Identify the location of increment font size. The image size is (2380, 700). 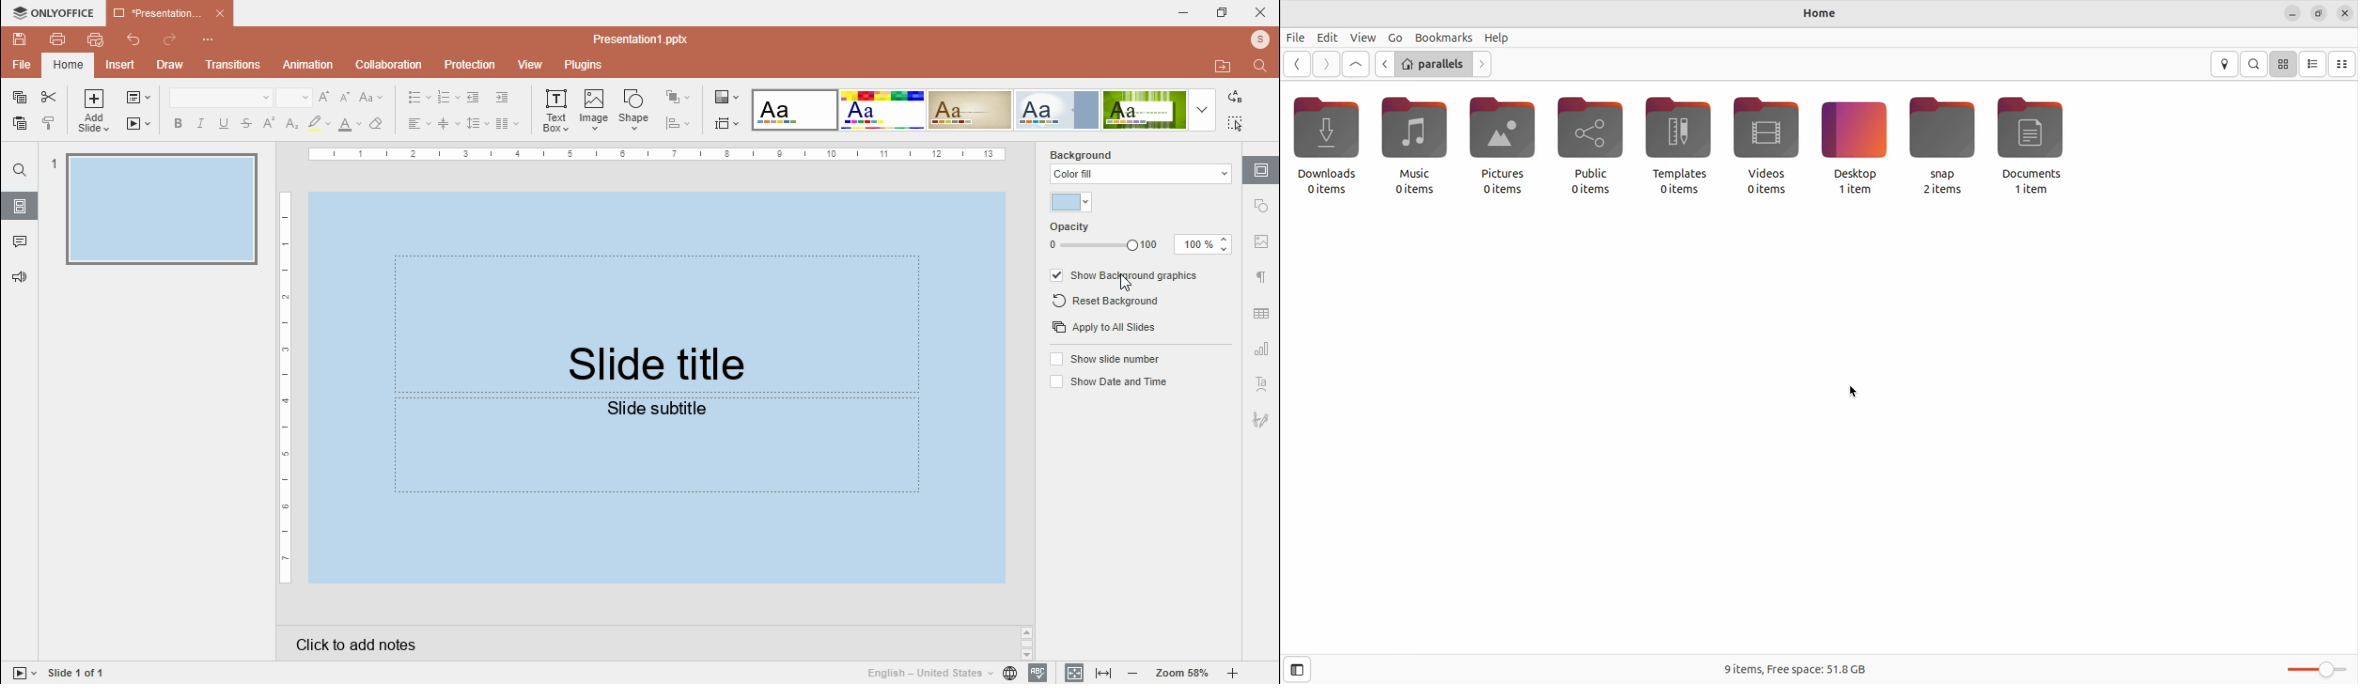
(326, 98).